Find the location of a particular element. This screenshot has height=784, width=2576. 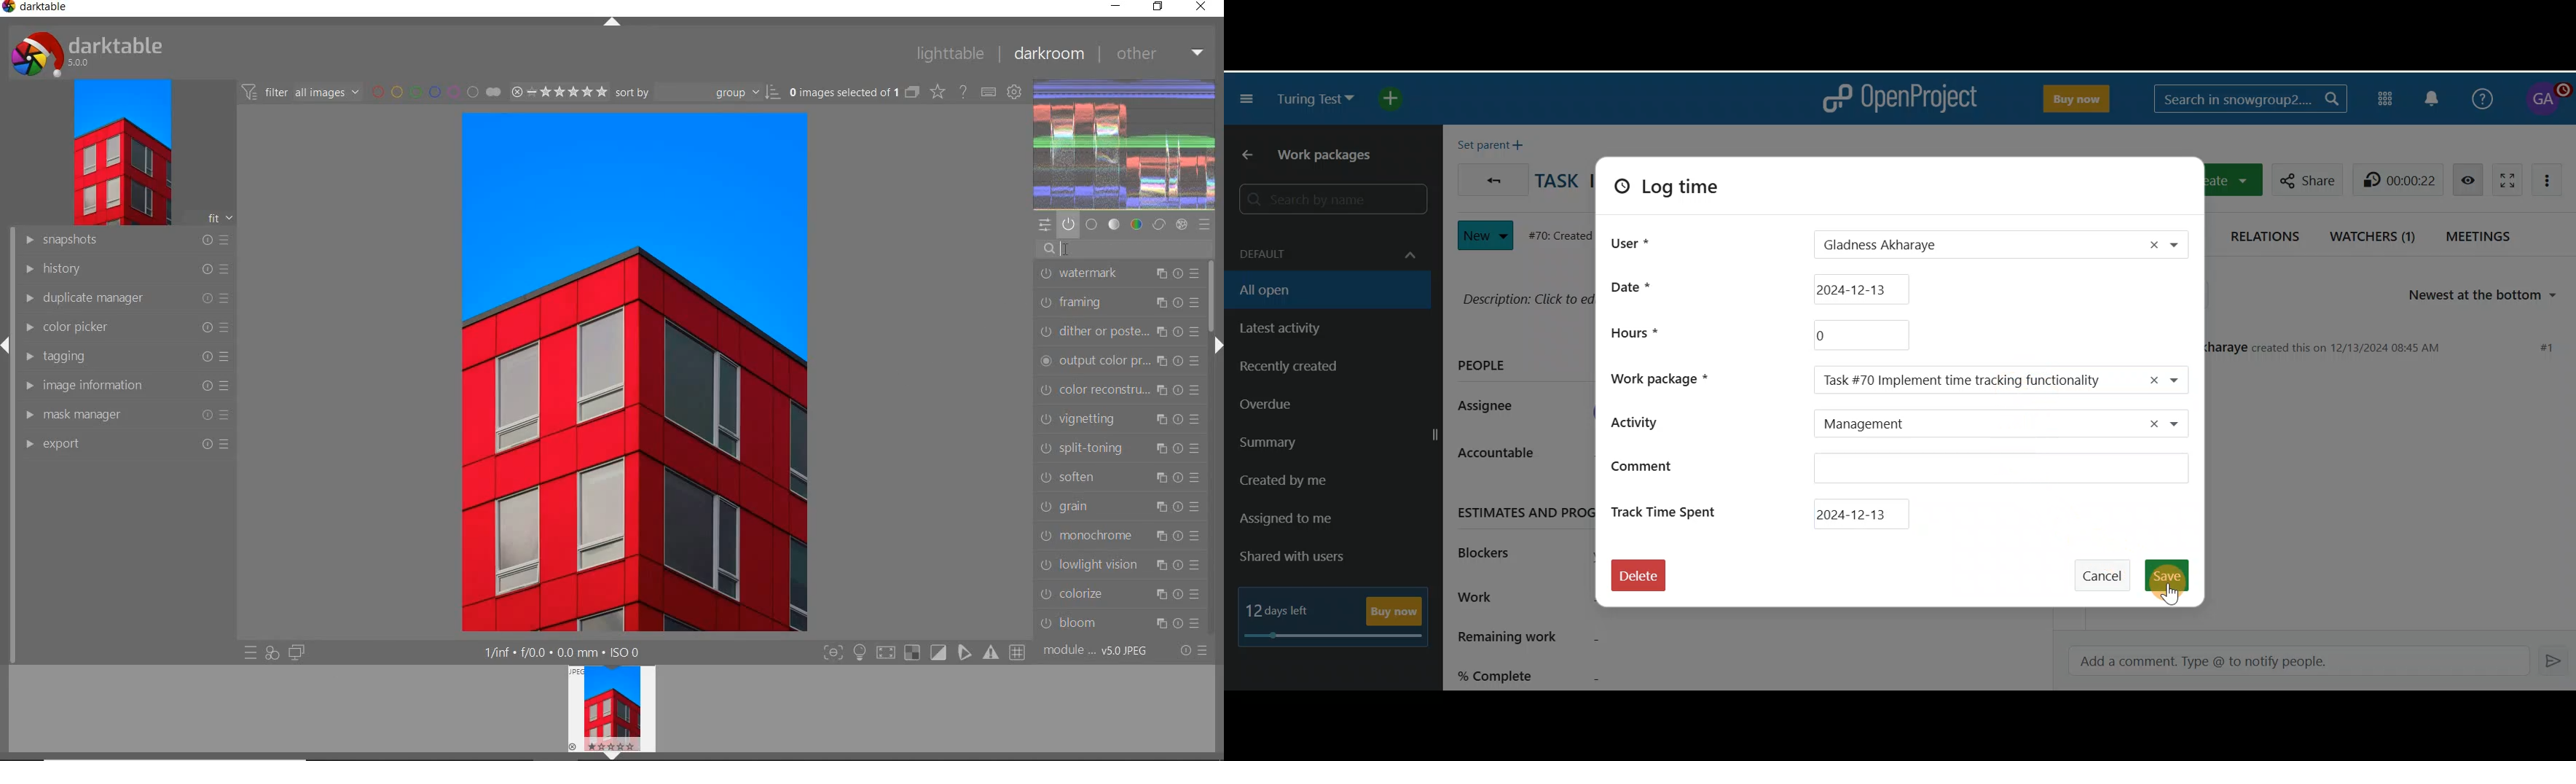

Work packages is located at coordinates (1331, 158).